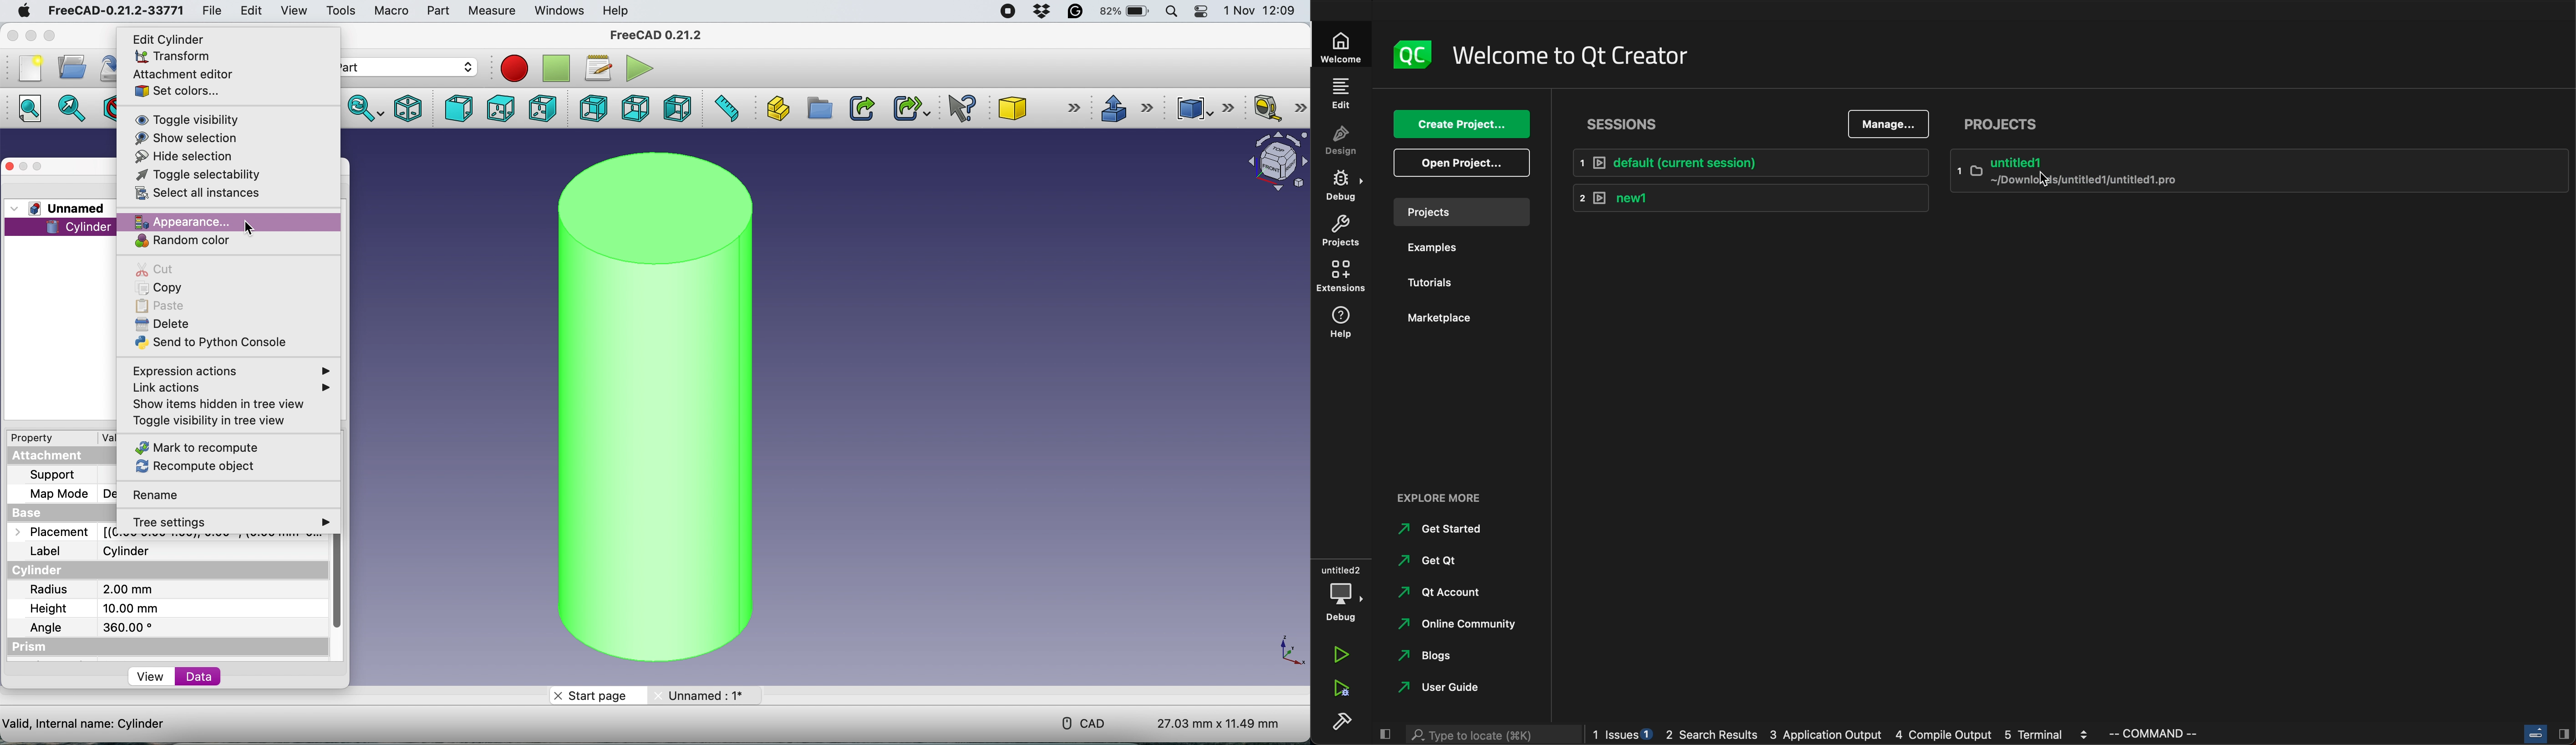  I want to click on fit all, so click(27, 112).